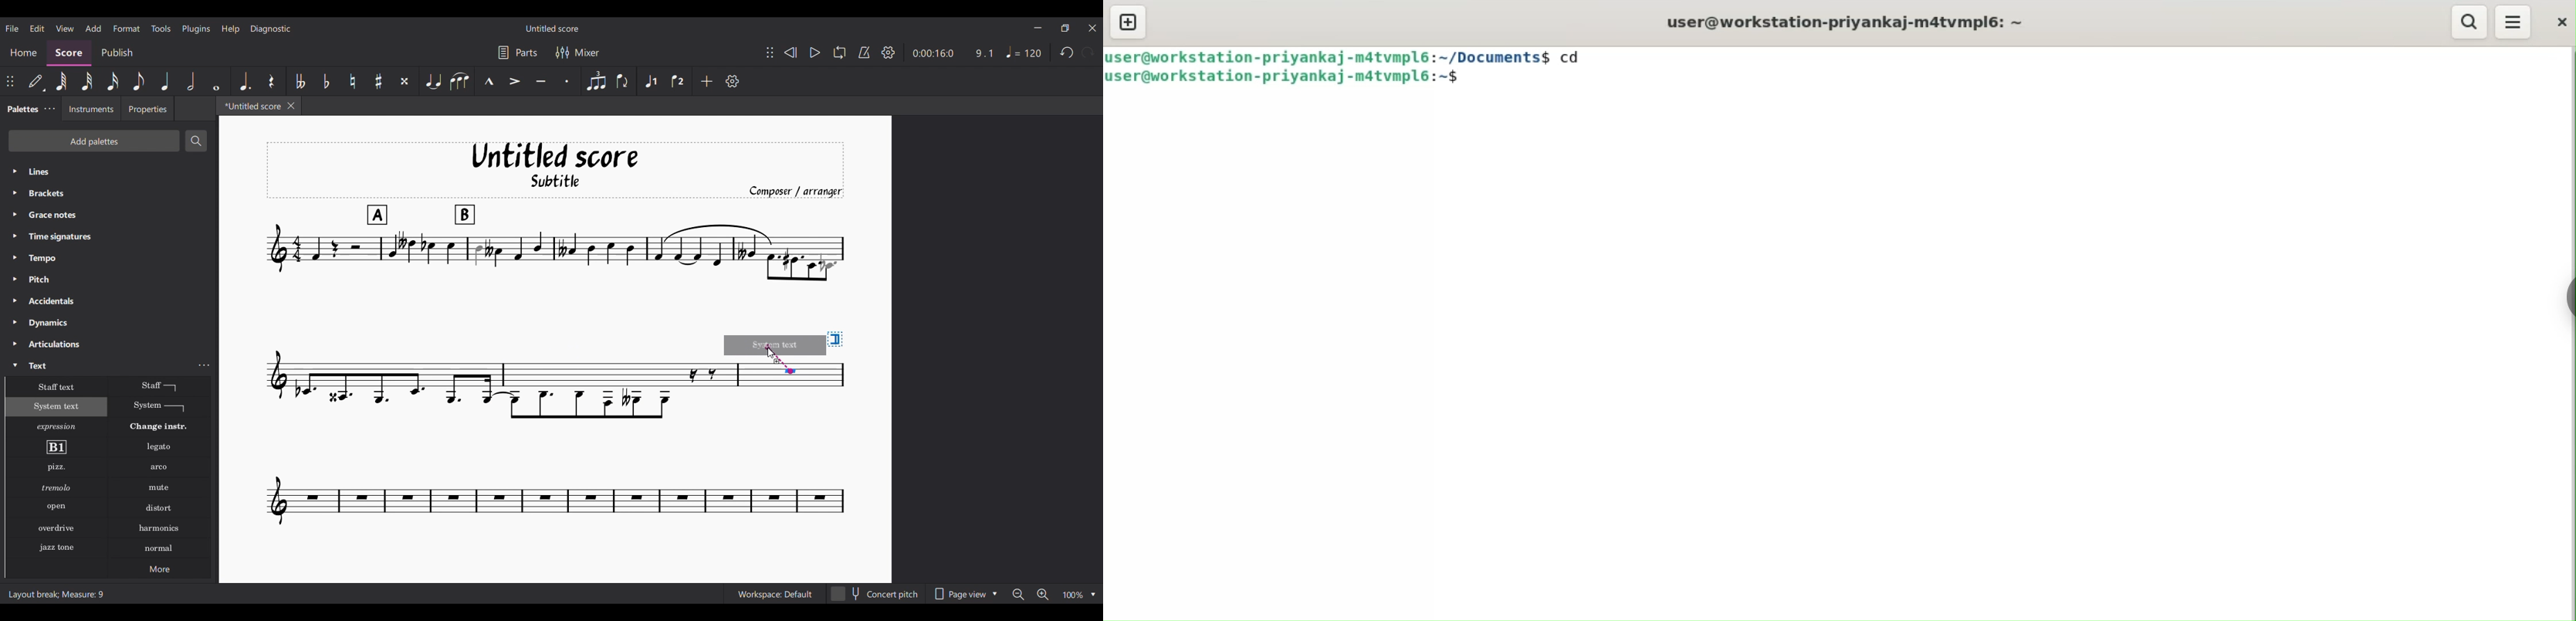 This screenshot has height=644, width=2576. What do you see at coordinates (117, 53) in the screenshot?
I see `Publish section` at bounding box center [117, 53].